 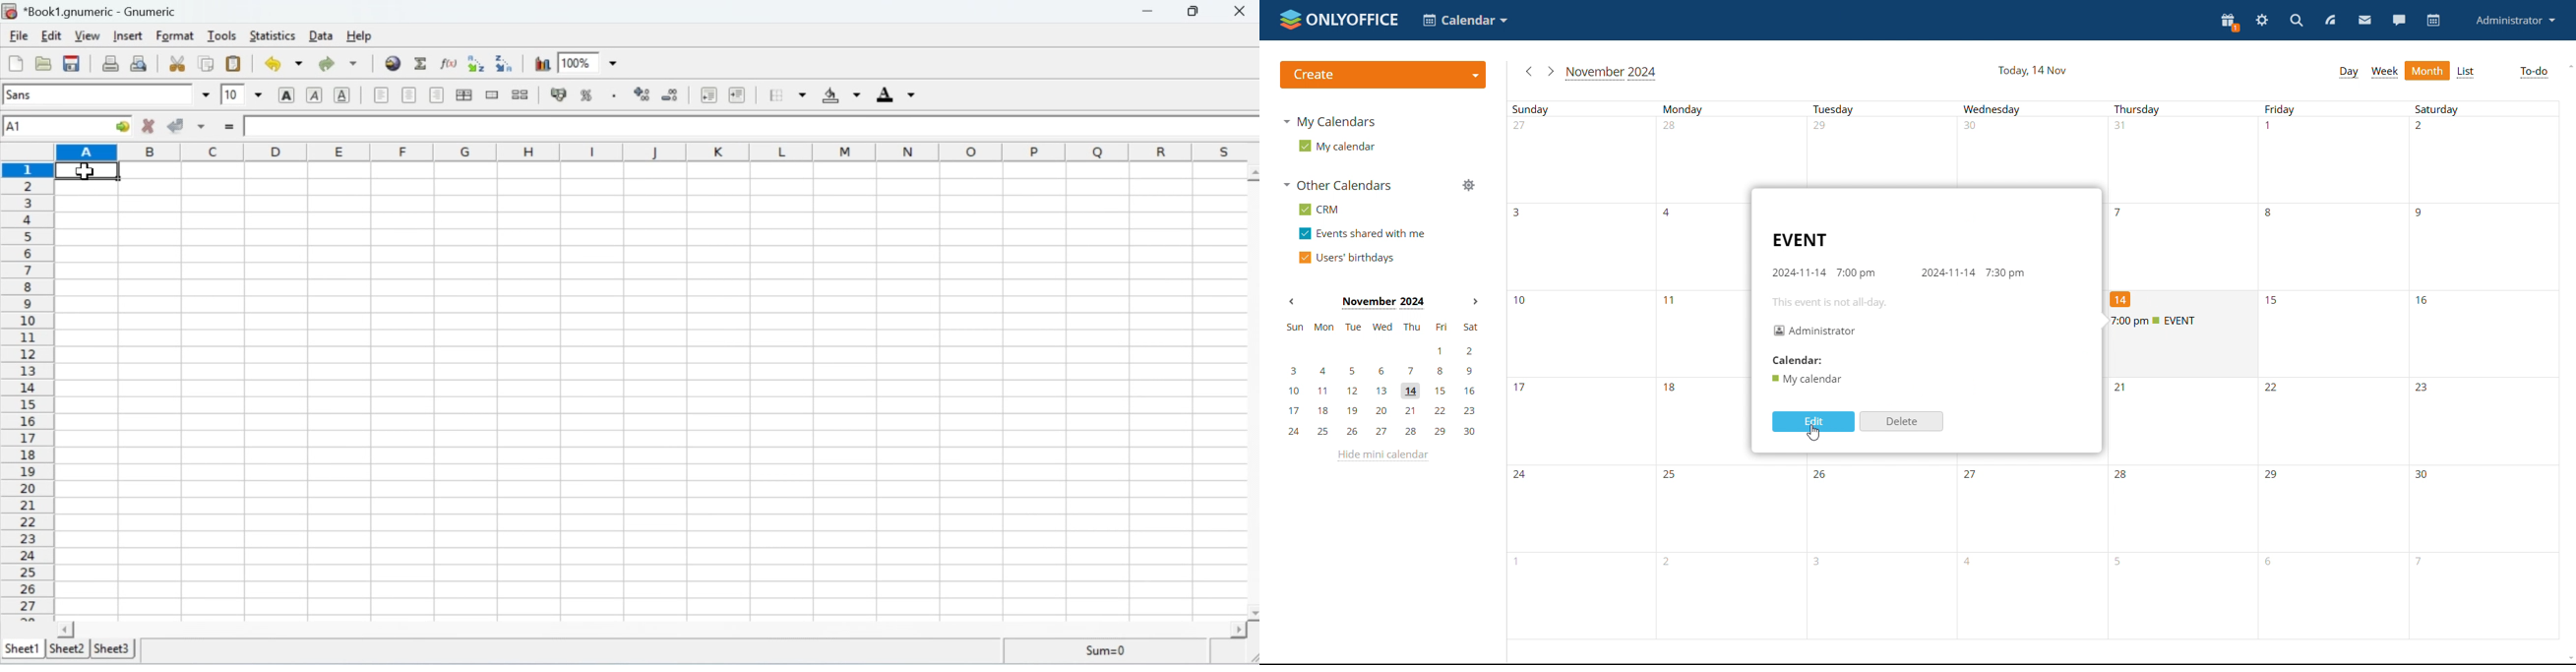 What do you see at coordinates (2467, 72) in the screenshot?
I see `list view` at bounding box center [2467, 72].